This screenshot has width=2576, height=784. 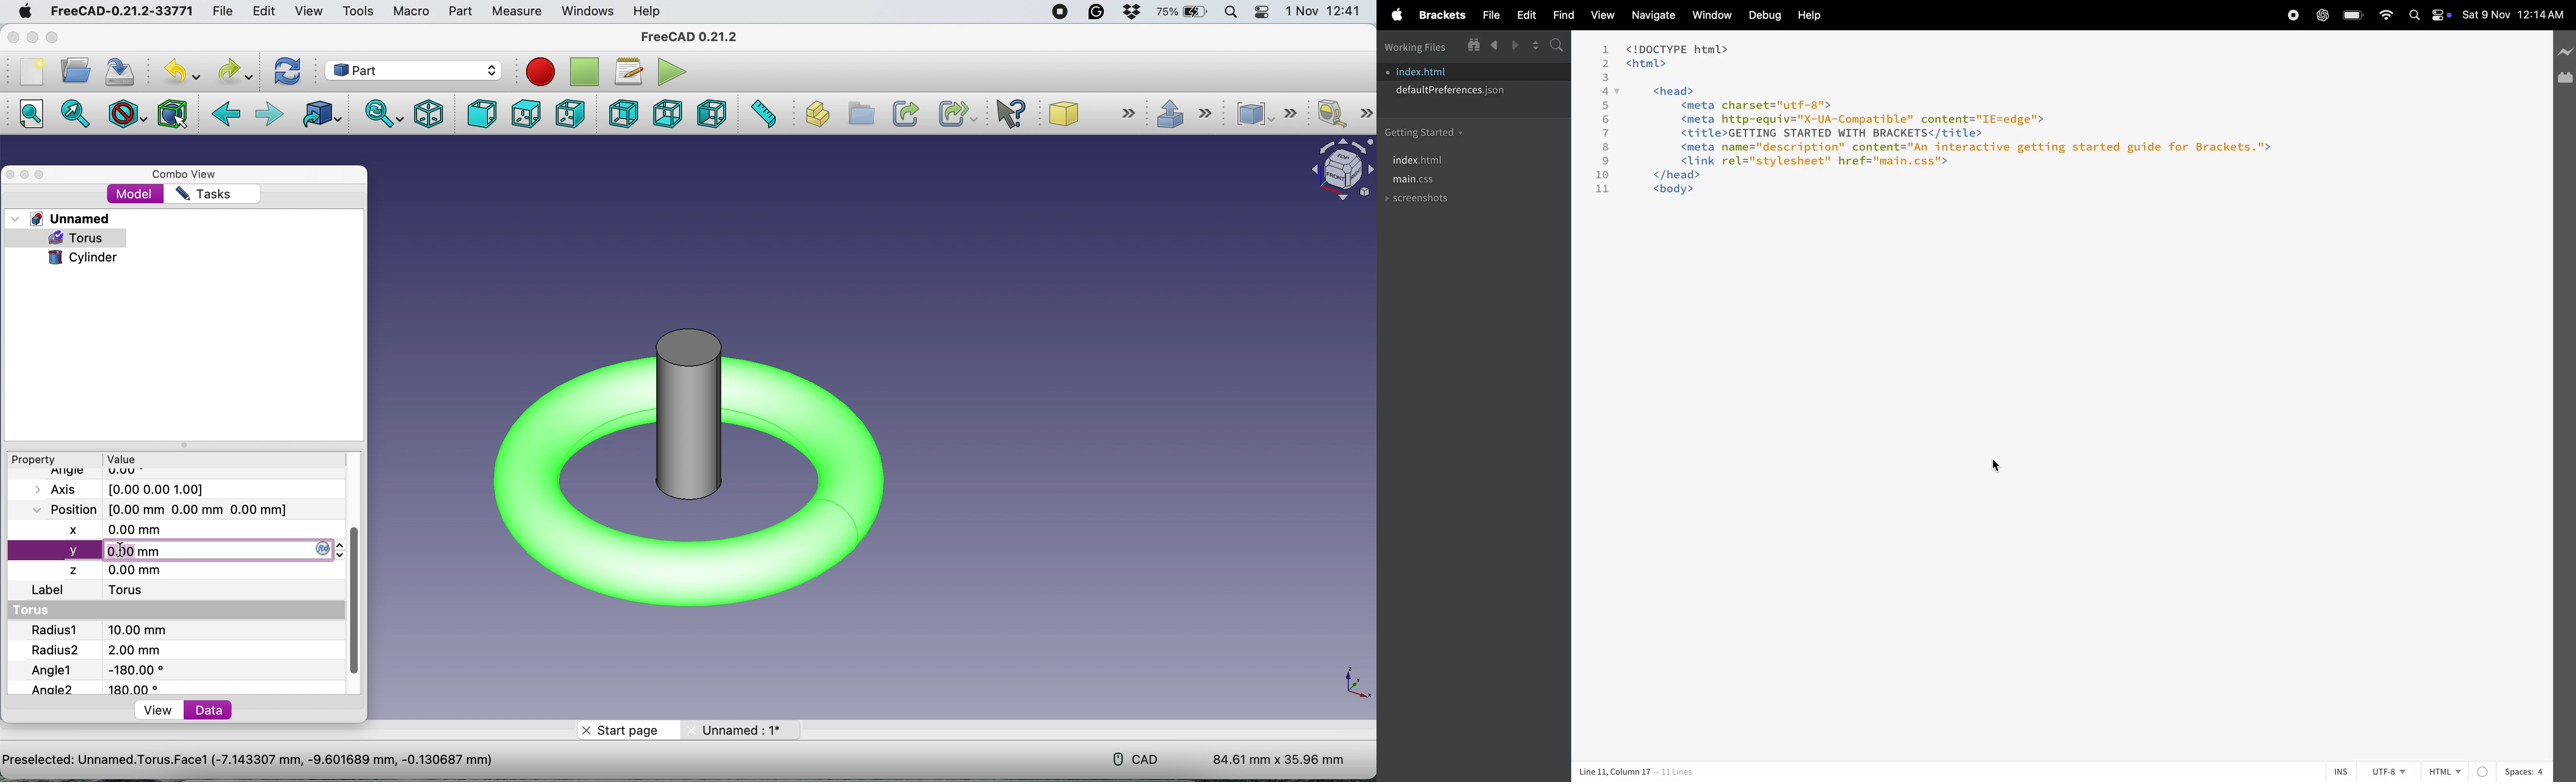 What do you see at coordinates (138, 458) in the screenshot?
I see `value` at bounding box center [138, 458].